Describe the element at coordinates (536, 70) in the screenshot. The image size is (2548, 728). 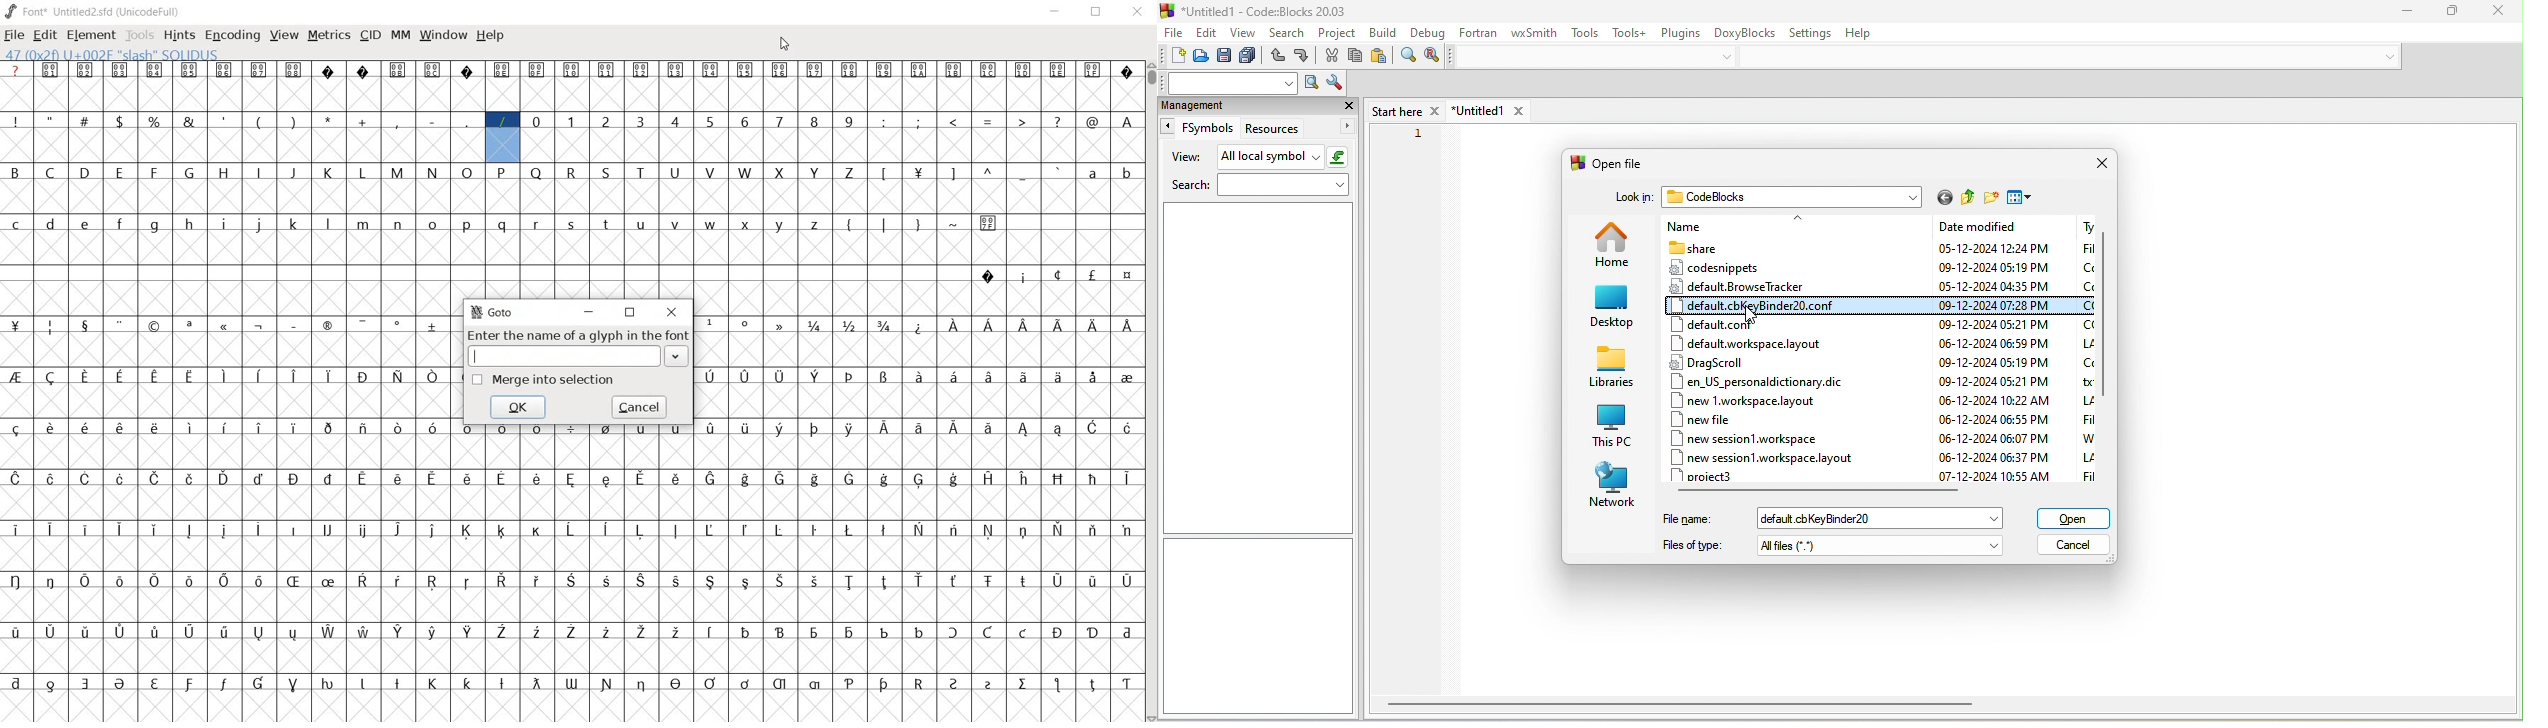
I see `glyph` at that location.